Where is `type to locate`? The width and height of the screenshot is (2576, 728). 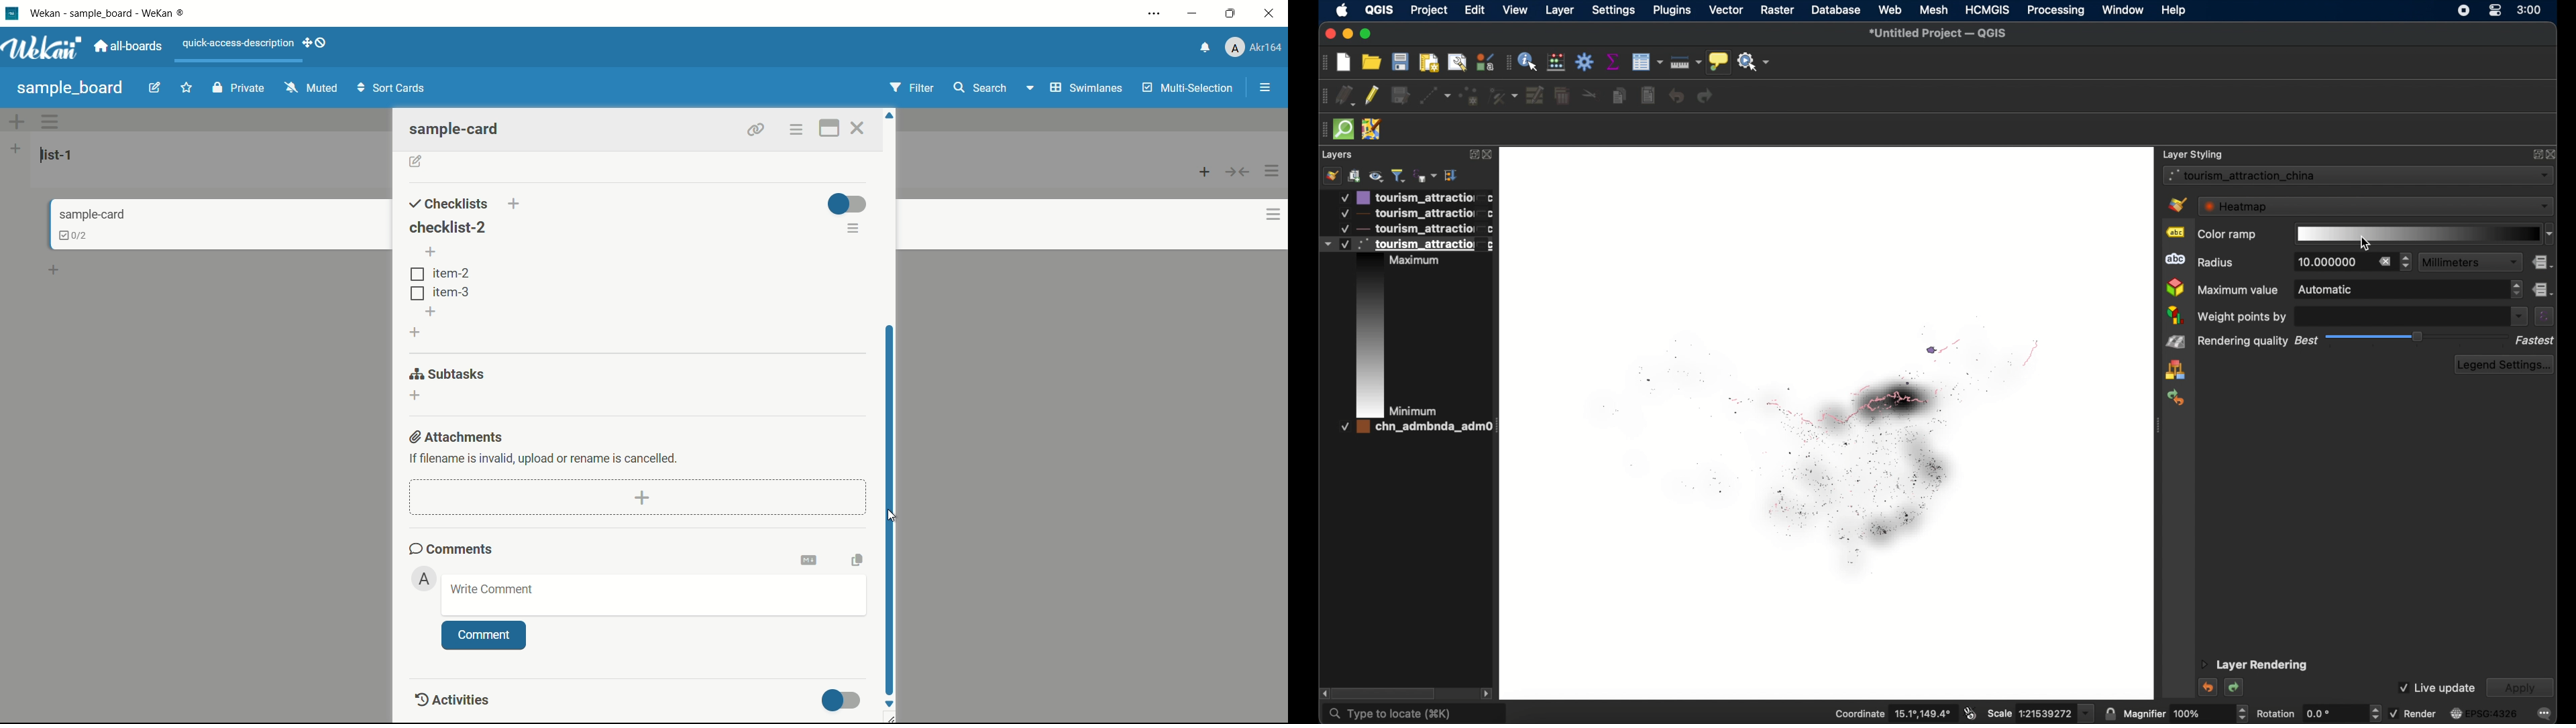 type to locate is located at coordinates (1413, 714).